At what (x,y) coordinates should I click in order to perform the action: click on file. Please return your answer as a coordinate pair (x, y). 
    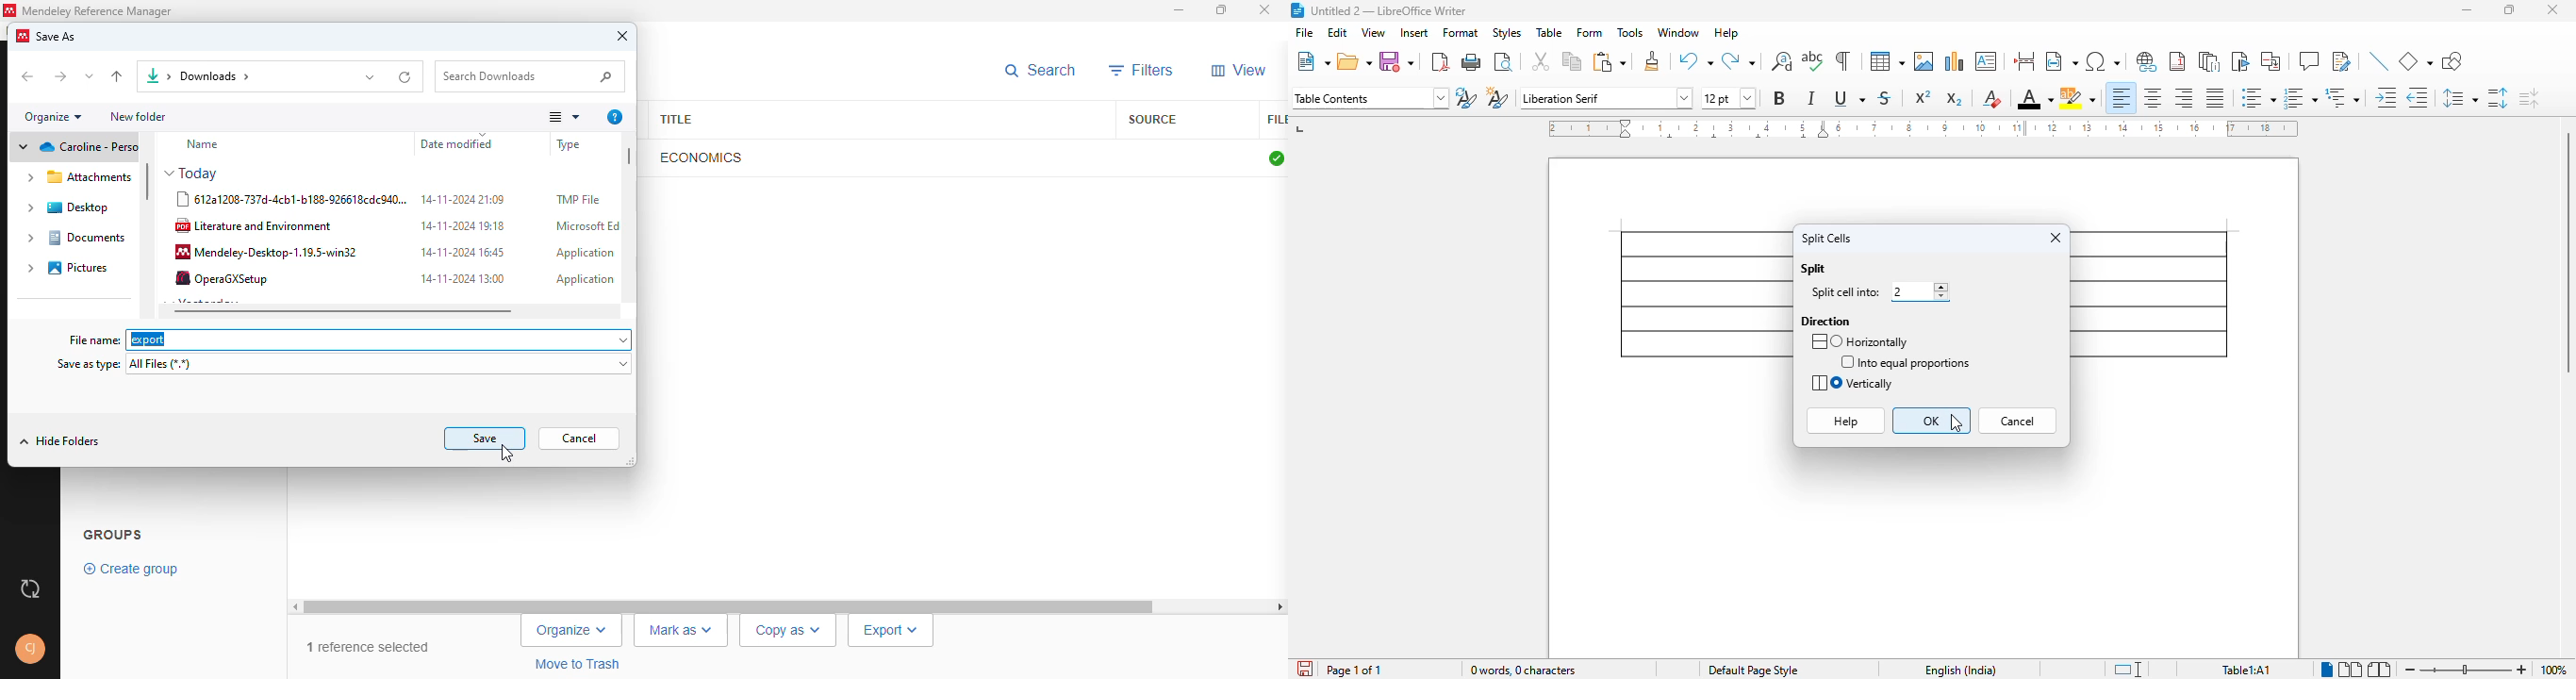
    Looking at the image, I should click on (1304, 31).